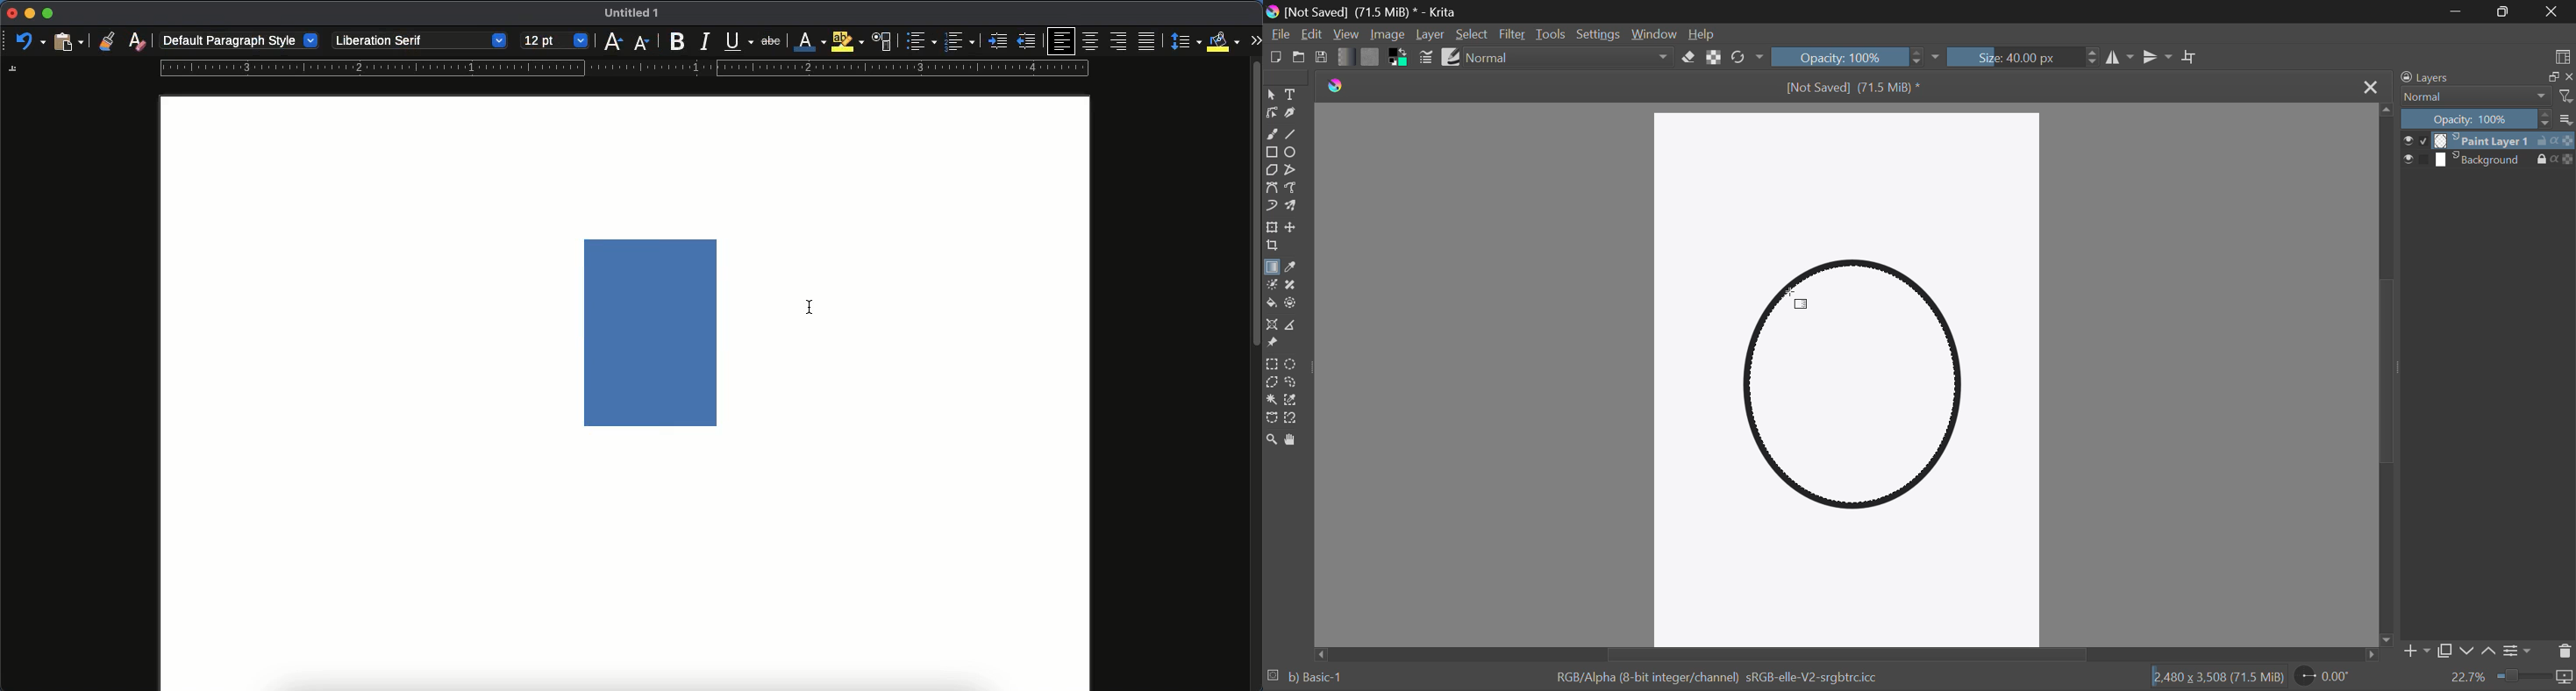  I want to click on actions, so click(2556, 159).